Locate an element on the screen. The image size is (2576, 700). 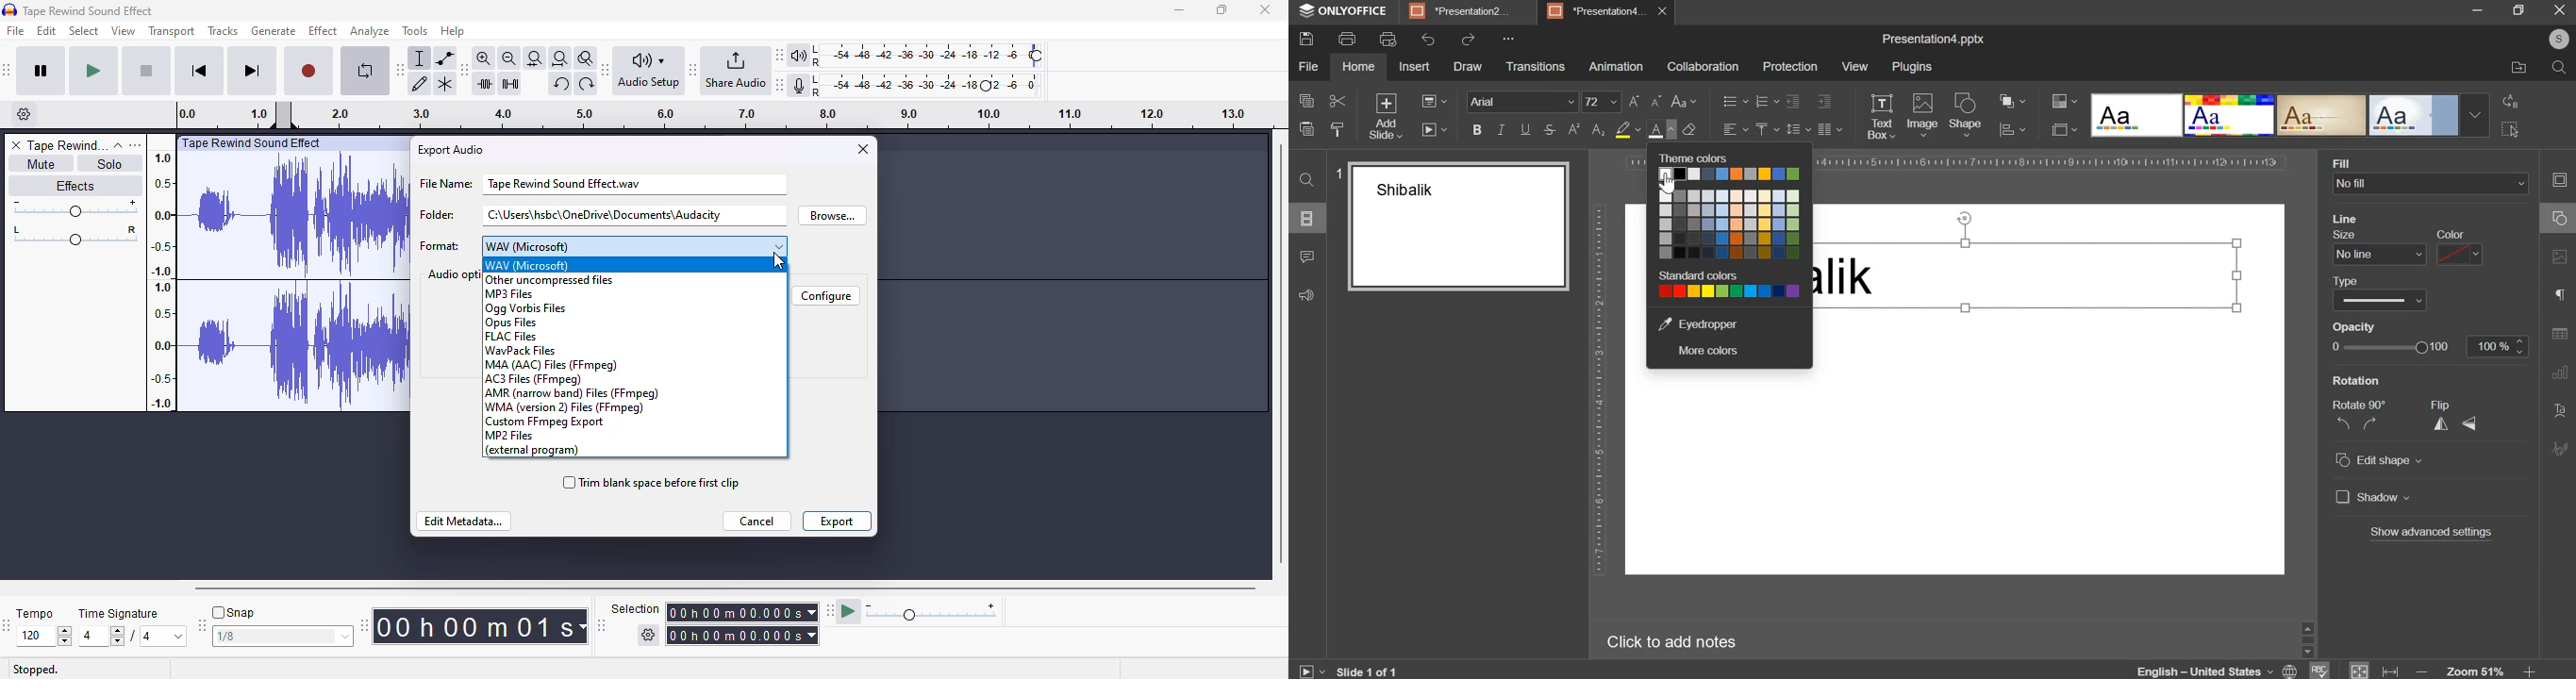
silence audio selection is located at coordinates (510, 86).